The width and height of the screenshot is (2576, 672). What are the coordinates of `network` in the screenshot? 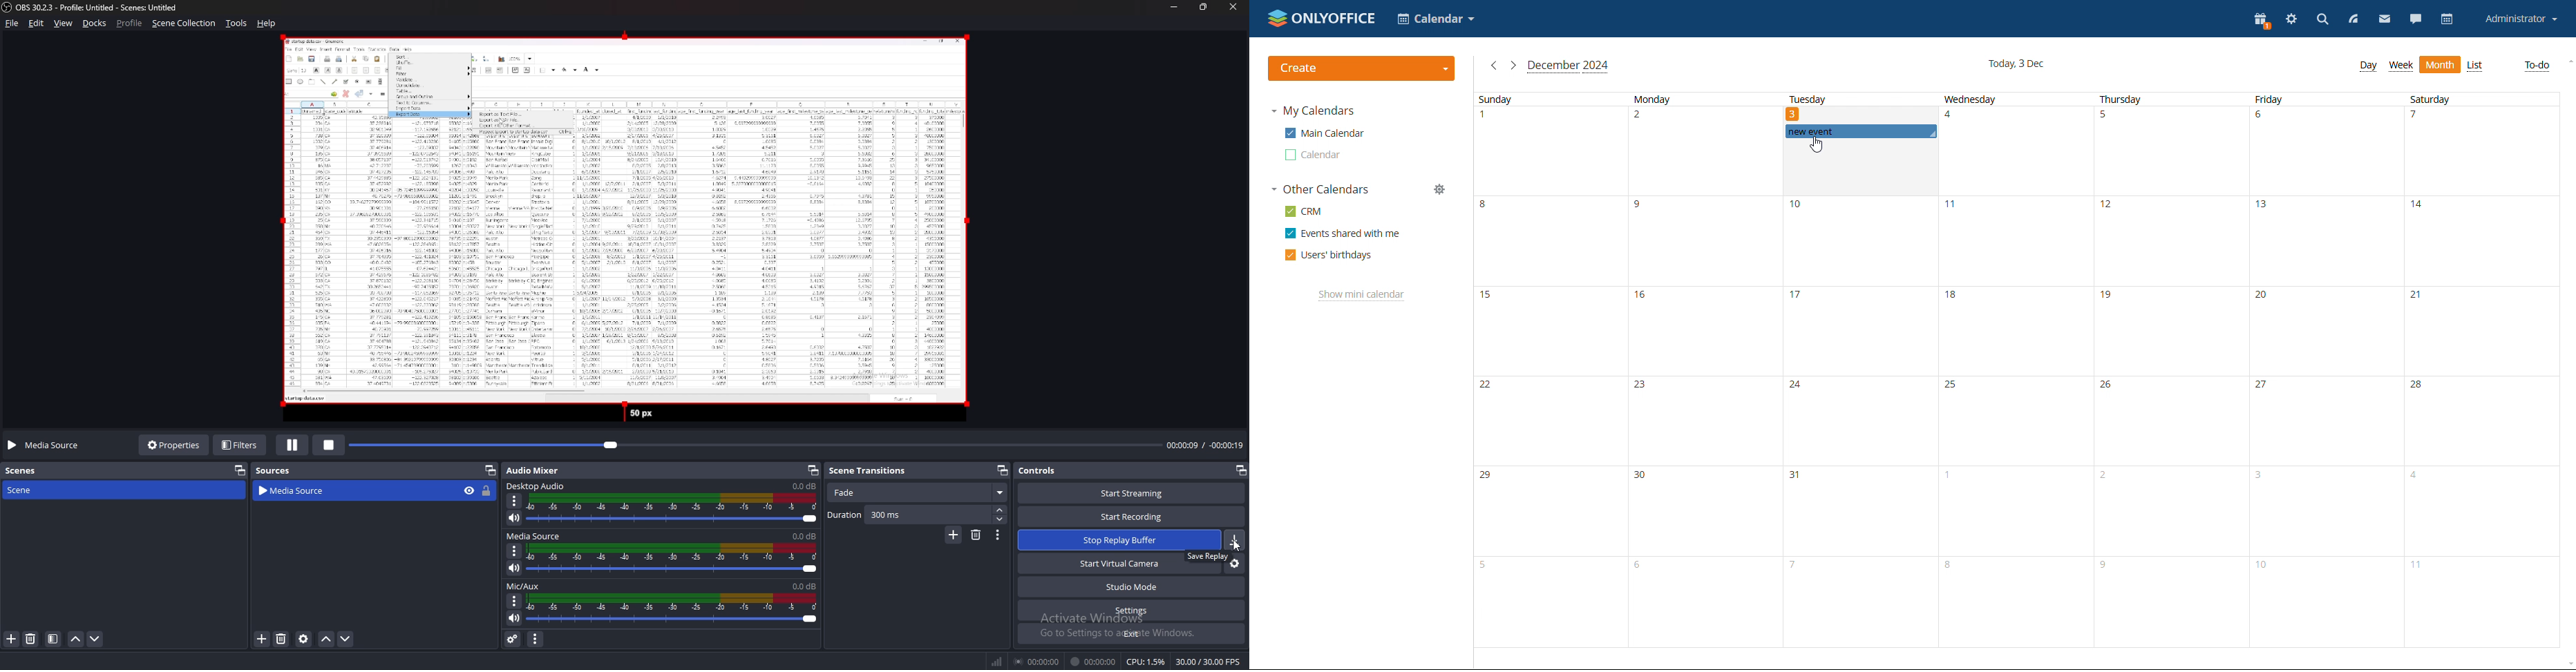 It's located at (998, 662).